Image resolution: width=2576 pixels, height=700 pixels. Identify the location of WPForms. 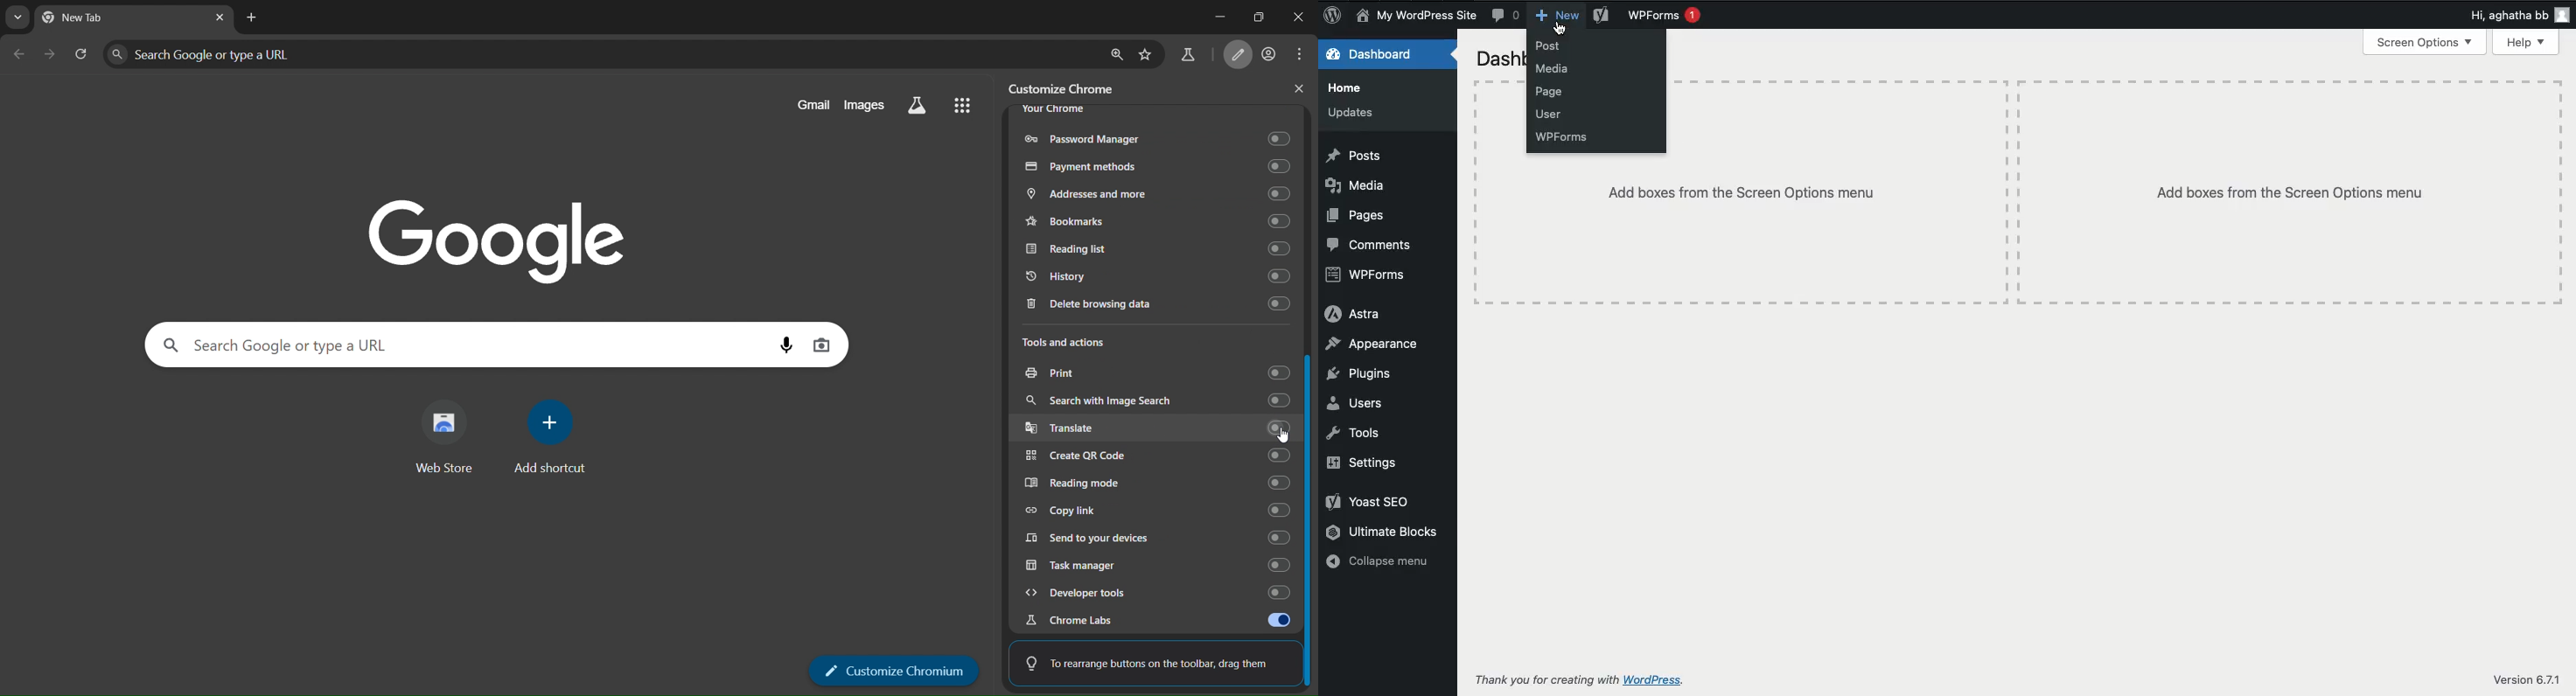
(1665, 16).